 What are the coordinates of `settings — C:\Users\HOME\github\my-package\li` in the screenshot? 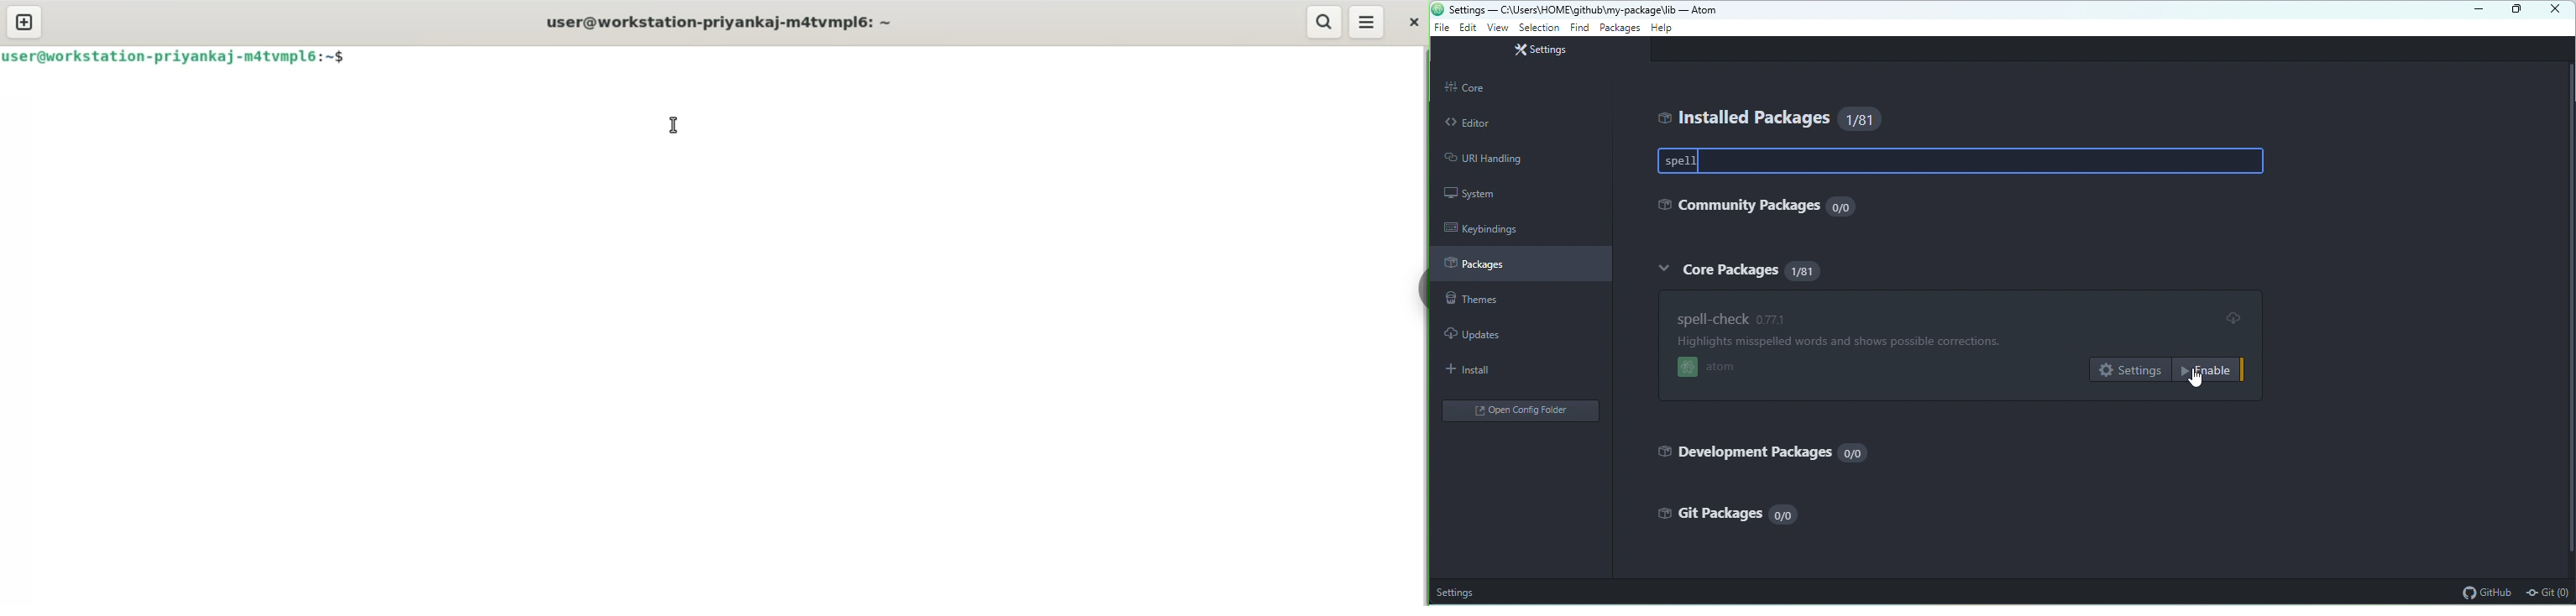 It's located at (1565, 9).